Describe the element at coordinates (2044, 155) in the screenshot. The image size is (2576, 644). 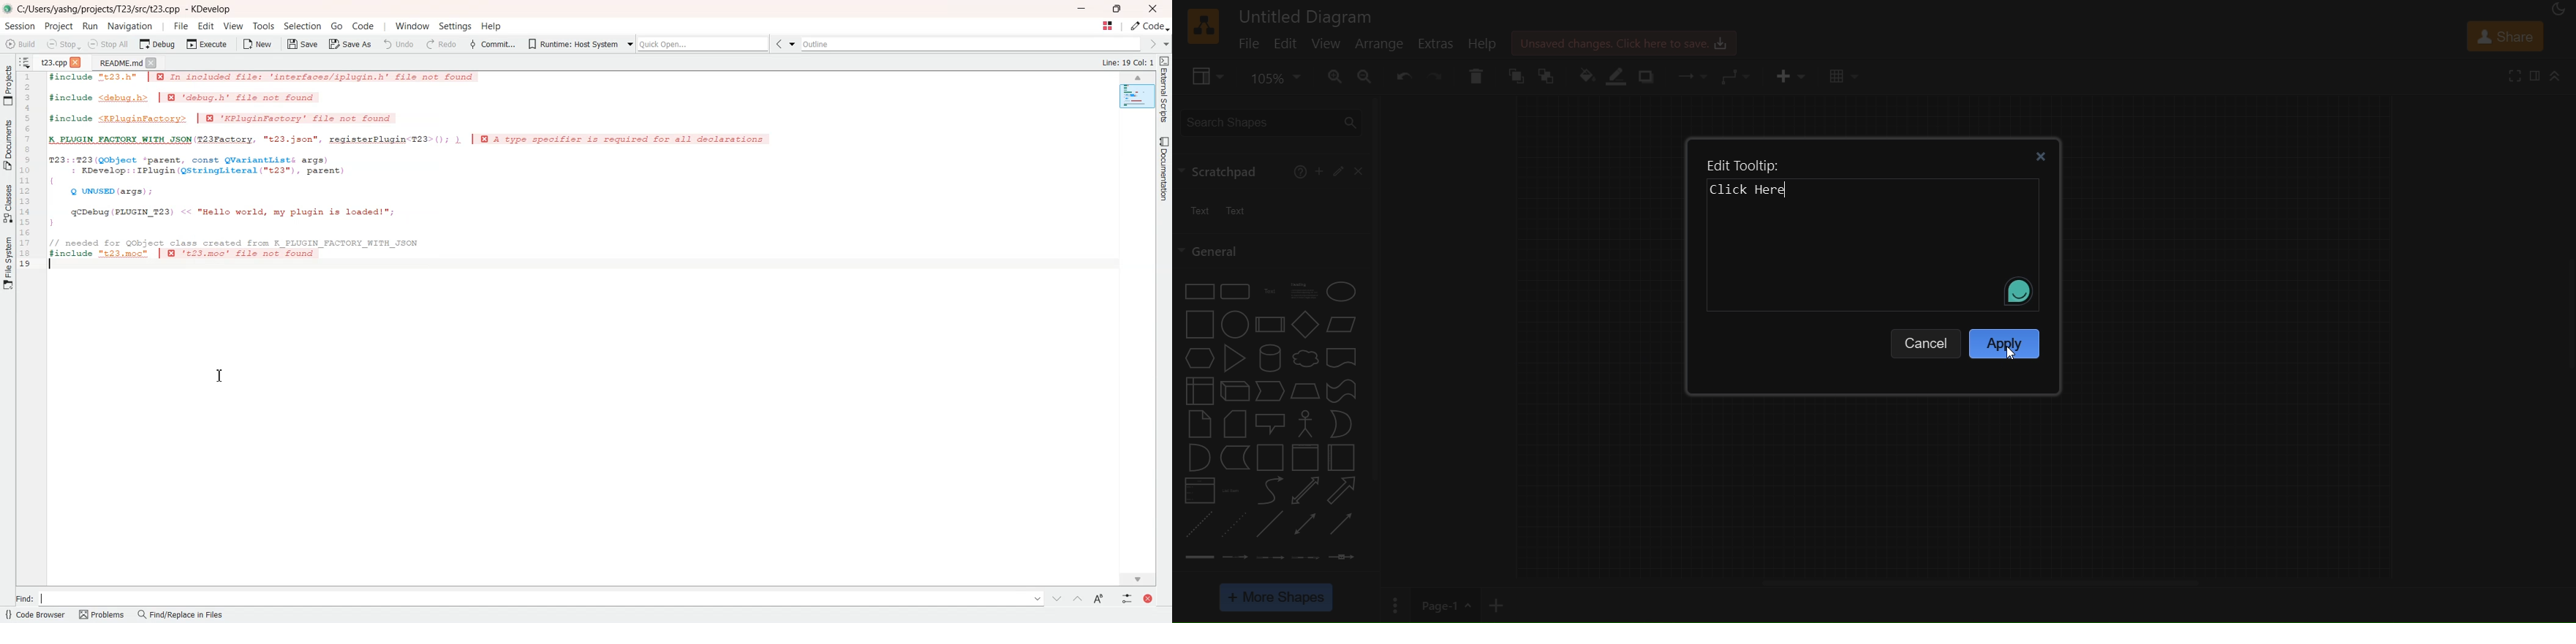
I see `close` at that location.